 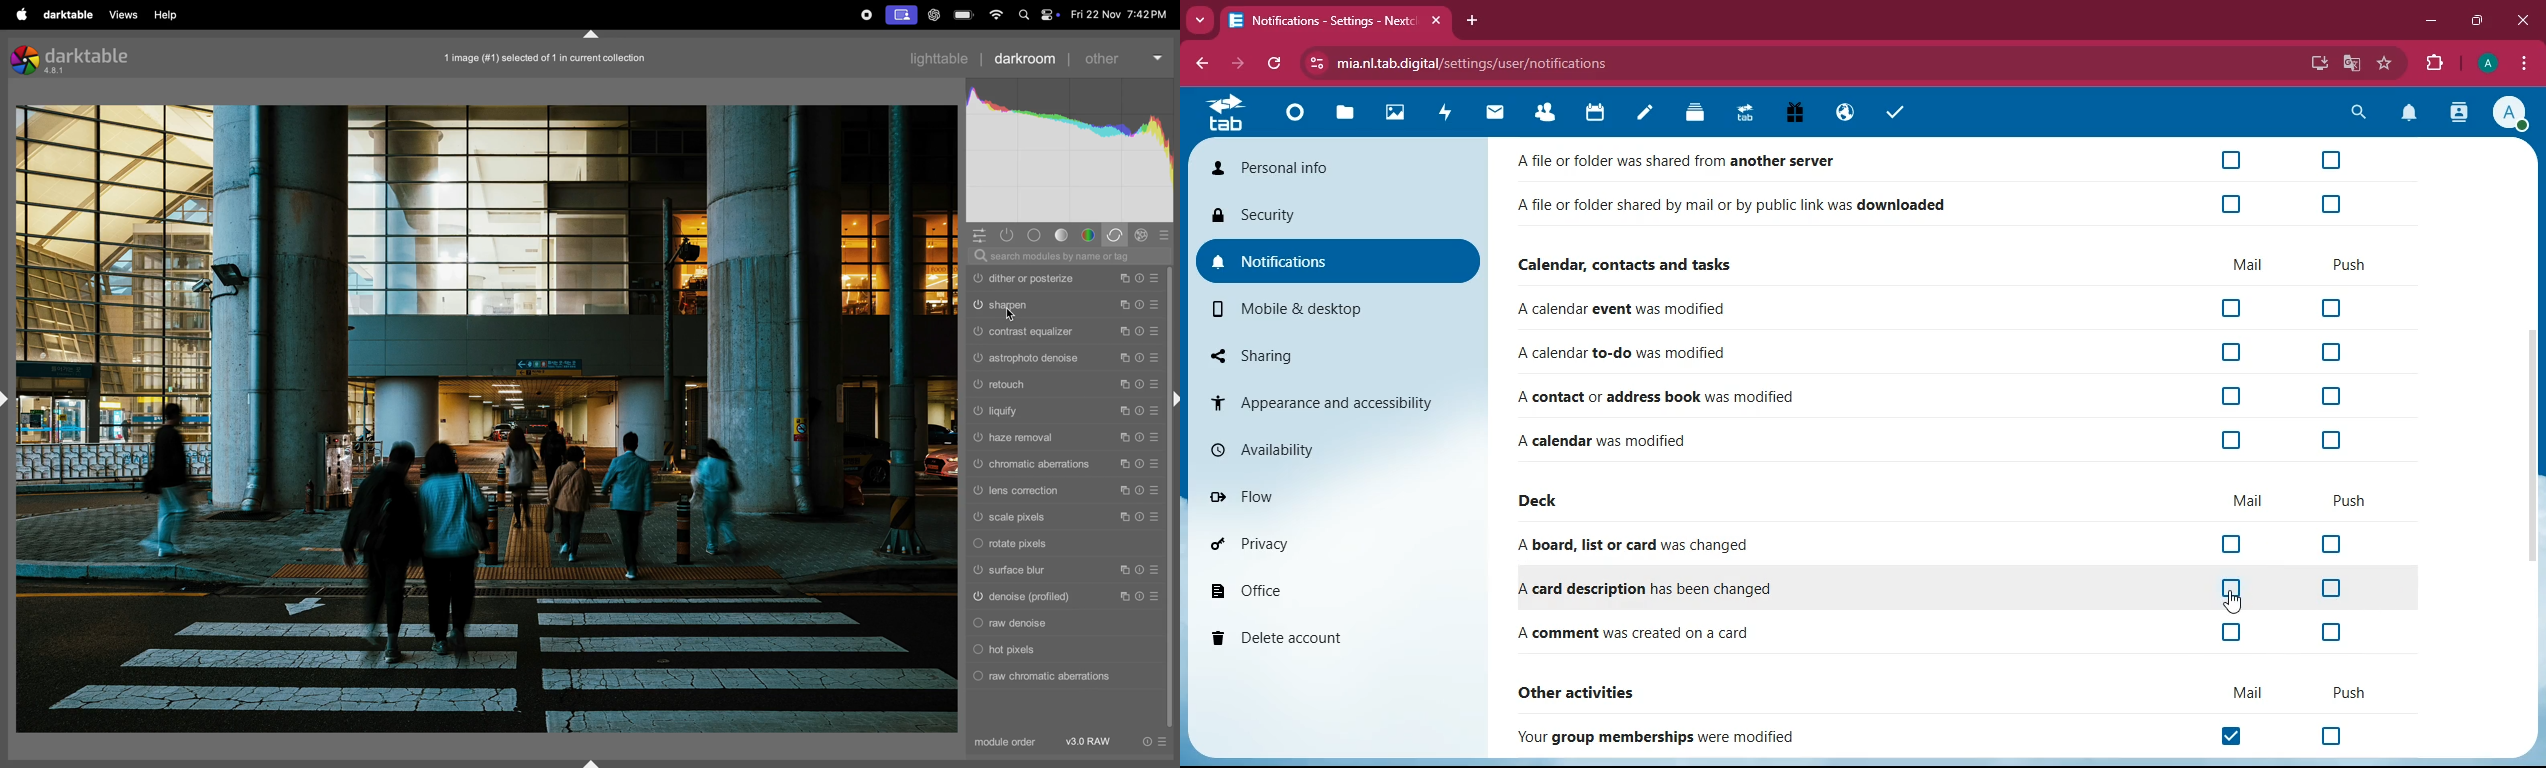 What do you see at coordinates (2460, 112) in the screenshot?
I see `activity` at bounding box center [2460, 112].